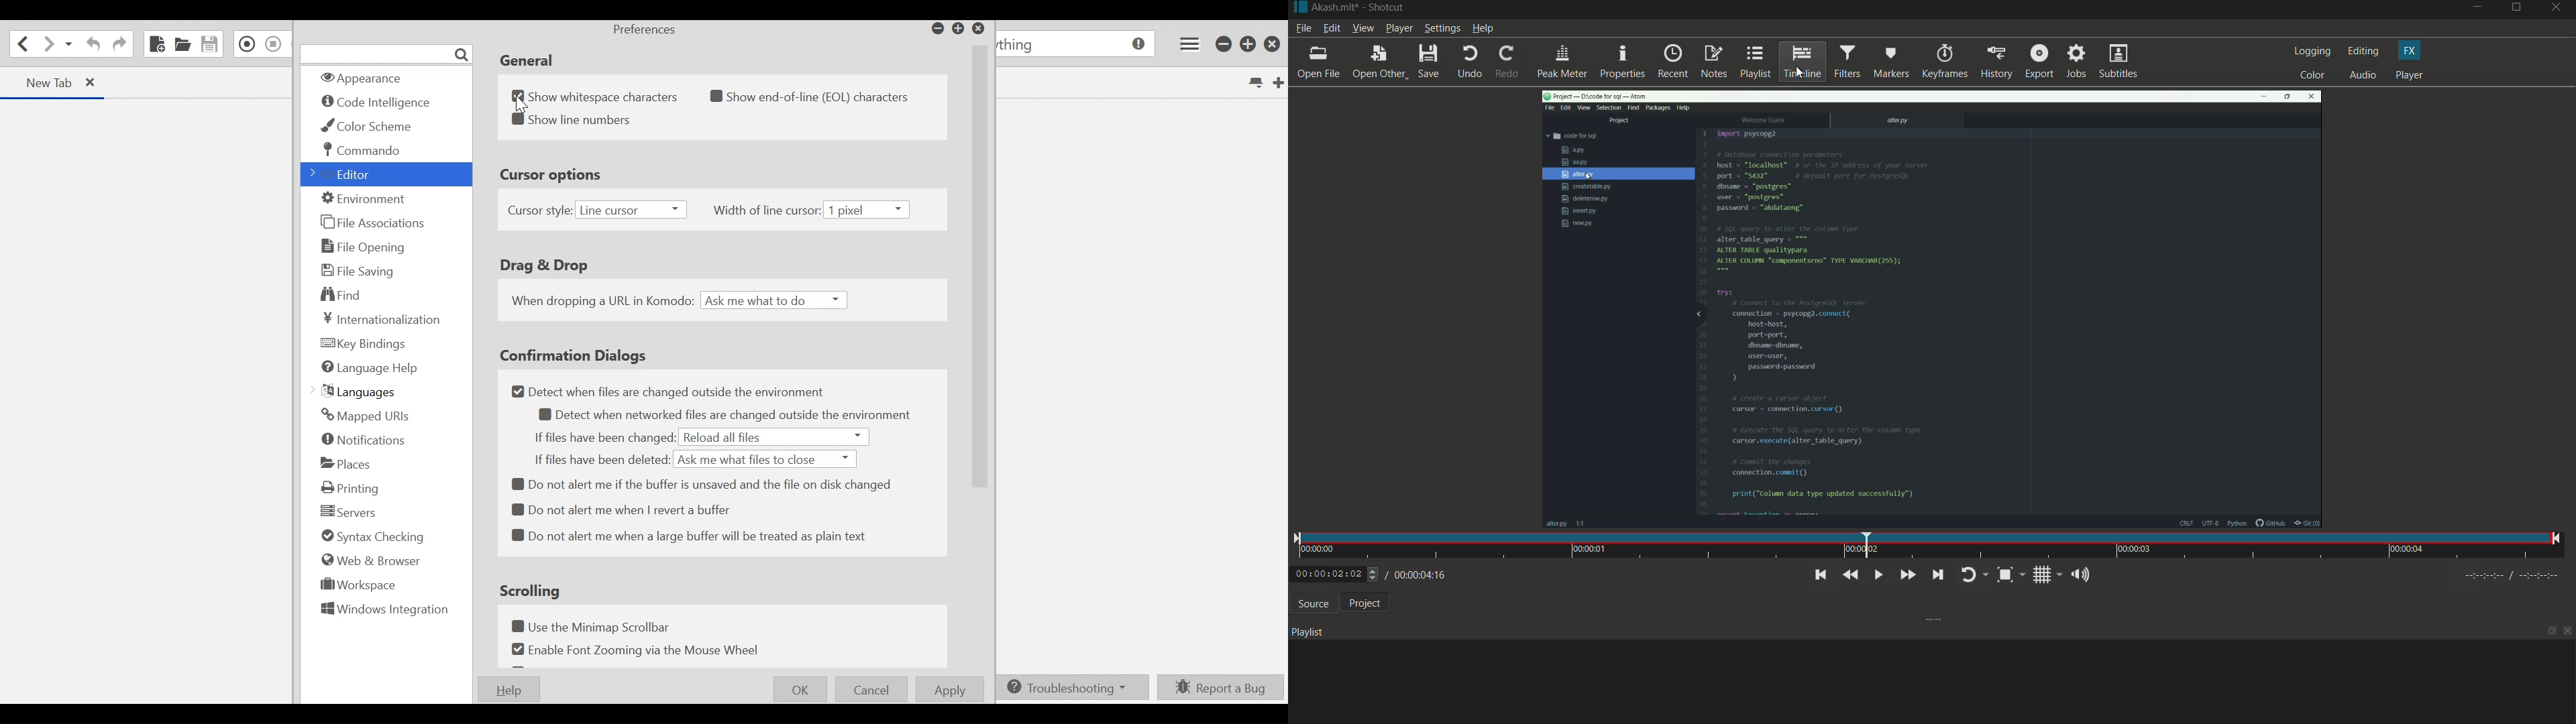 Image resolution: width=2576 pixels, height=728 pixels. What do you see at coordinates (706, 484) in the screenshot?
I see `Do not alert me if the buffer is unsaved and the file on disk changed` at bounding box center [706, 484].